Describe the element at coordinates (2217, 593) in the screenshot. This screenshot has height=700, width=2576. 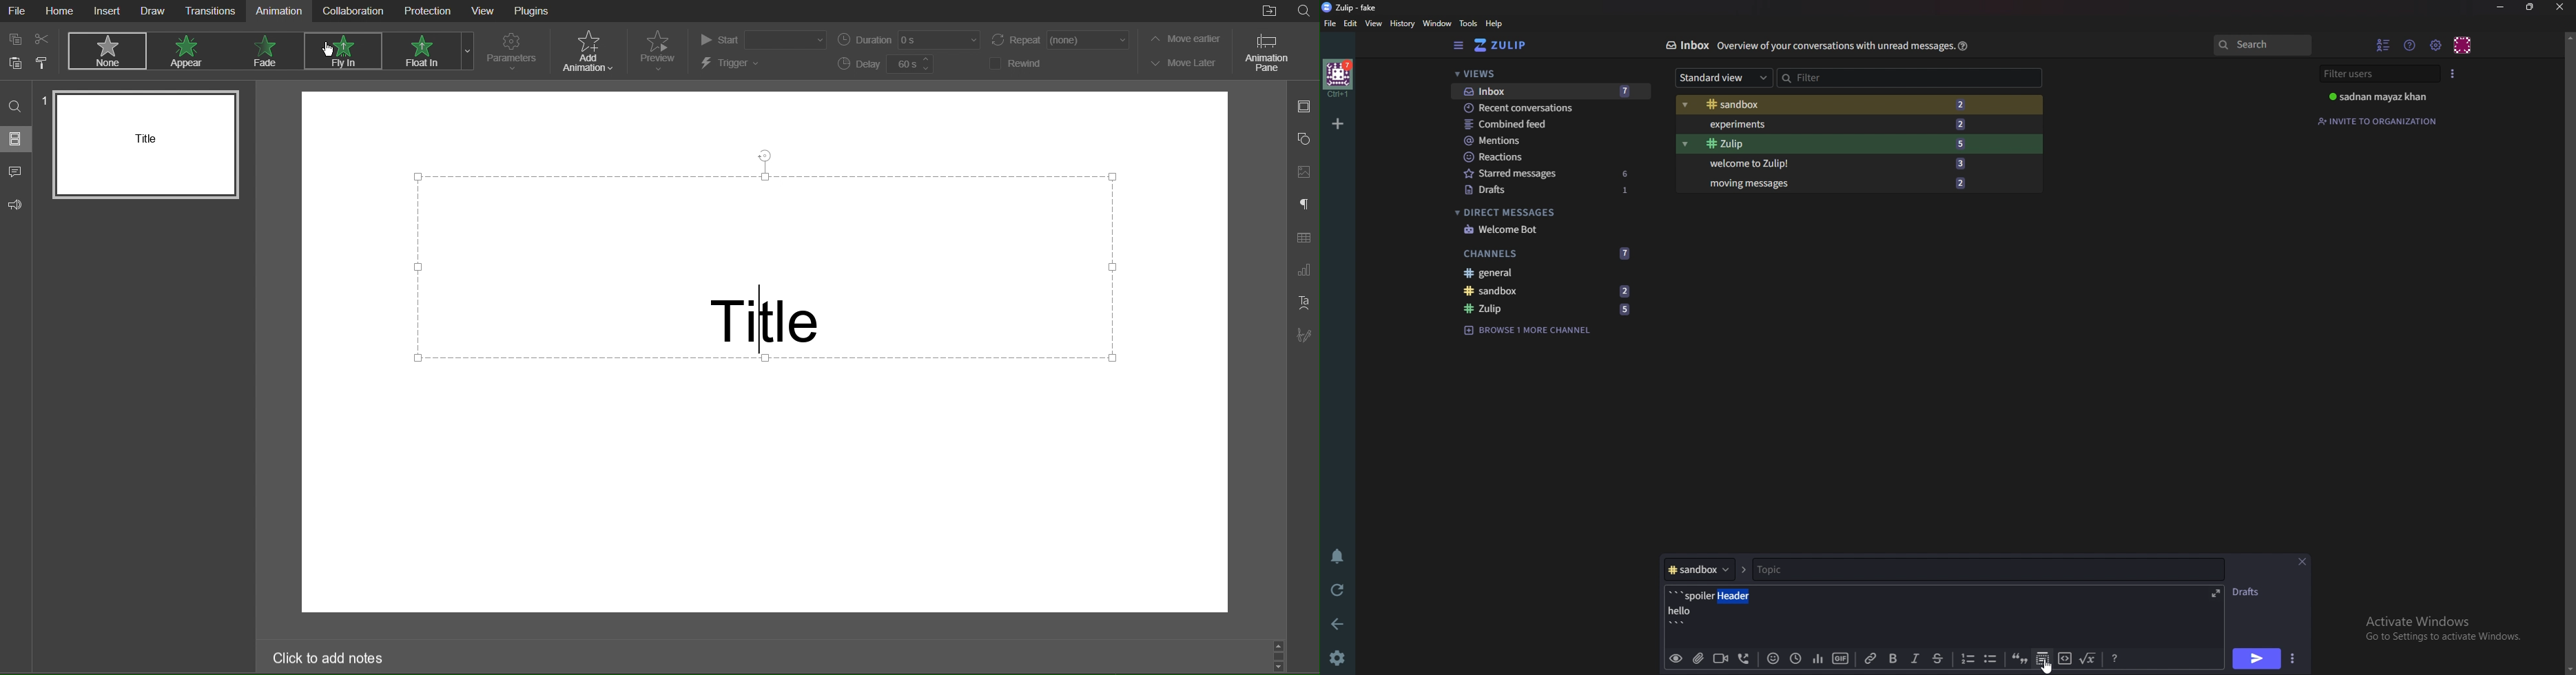
I see `expand` at that location.